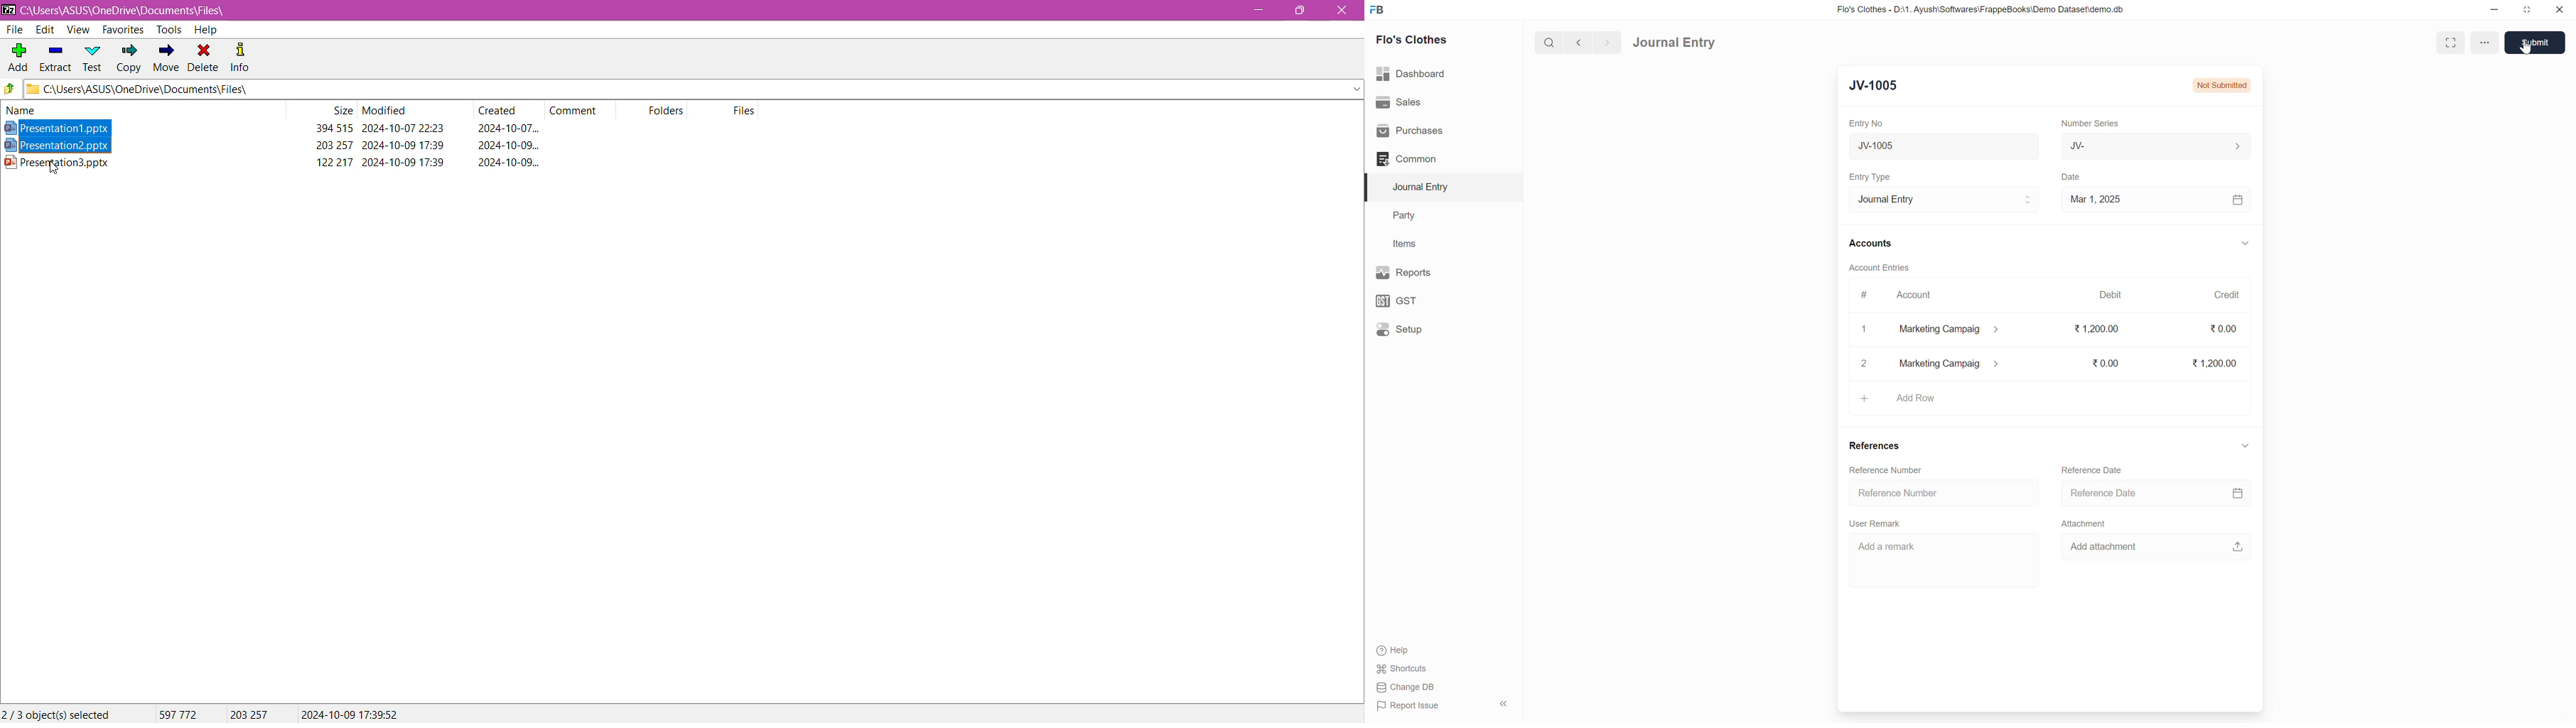 The image size is (2576, 728). What do you see at coordinates (1872, 242) in the screenshot?
I see `Accounts` at bounding box center [1872, 242].